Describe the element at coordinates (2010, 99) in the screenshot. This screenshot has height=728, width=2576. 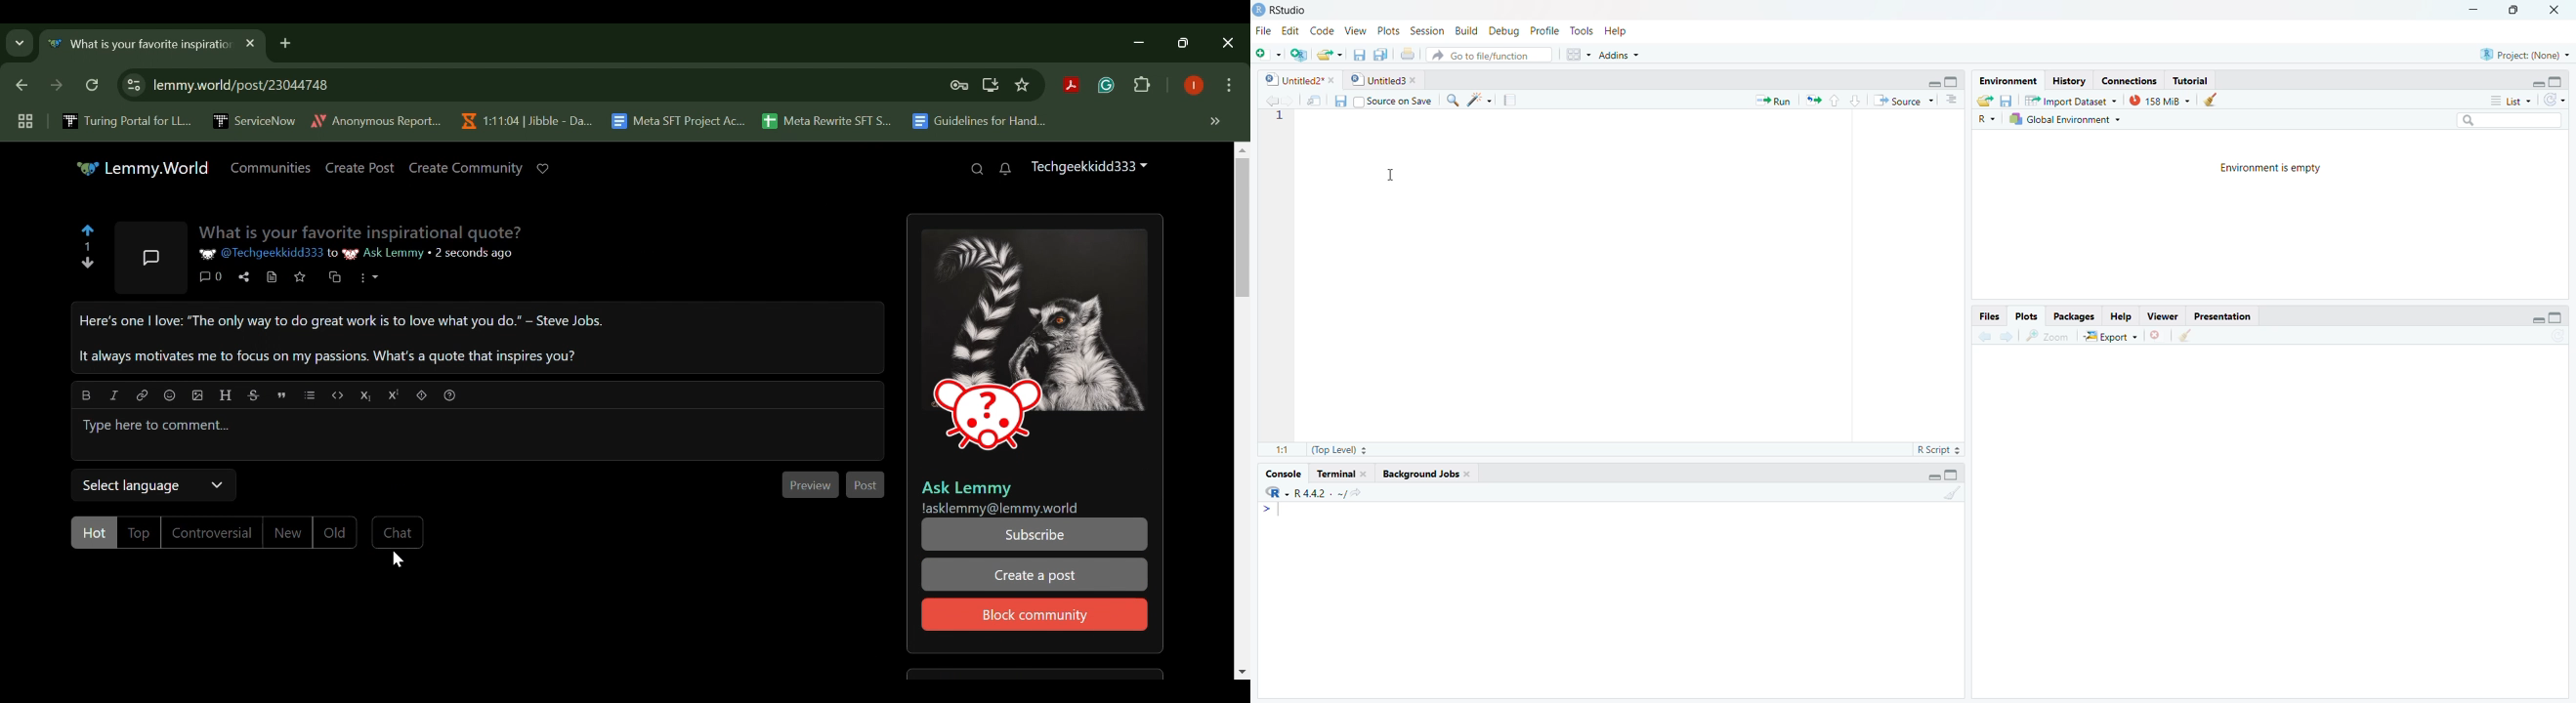
I see `Save workspace as` at that location.